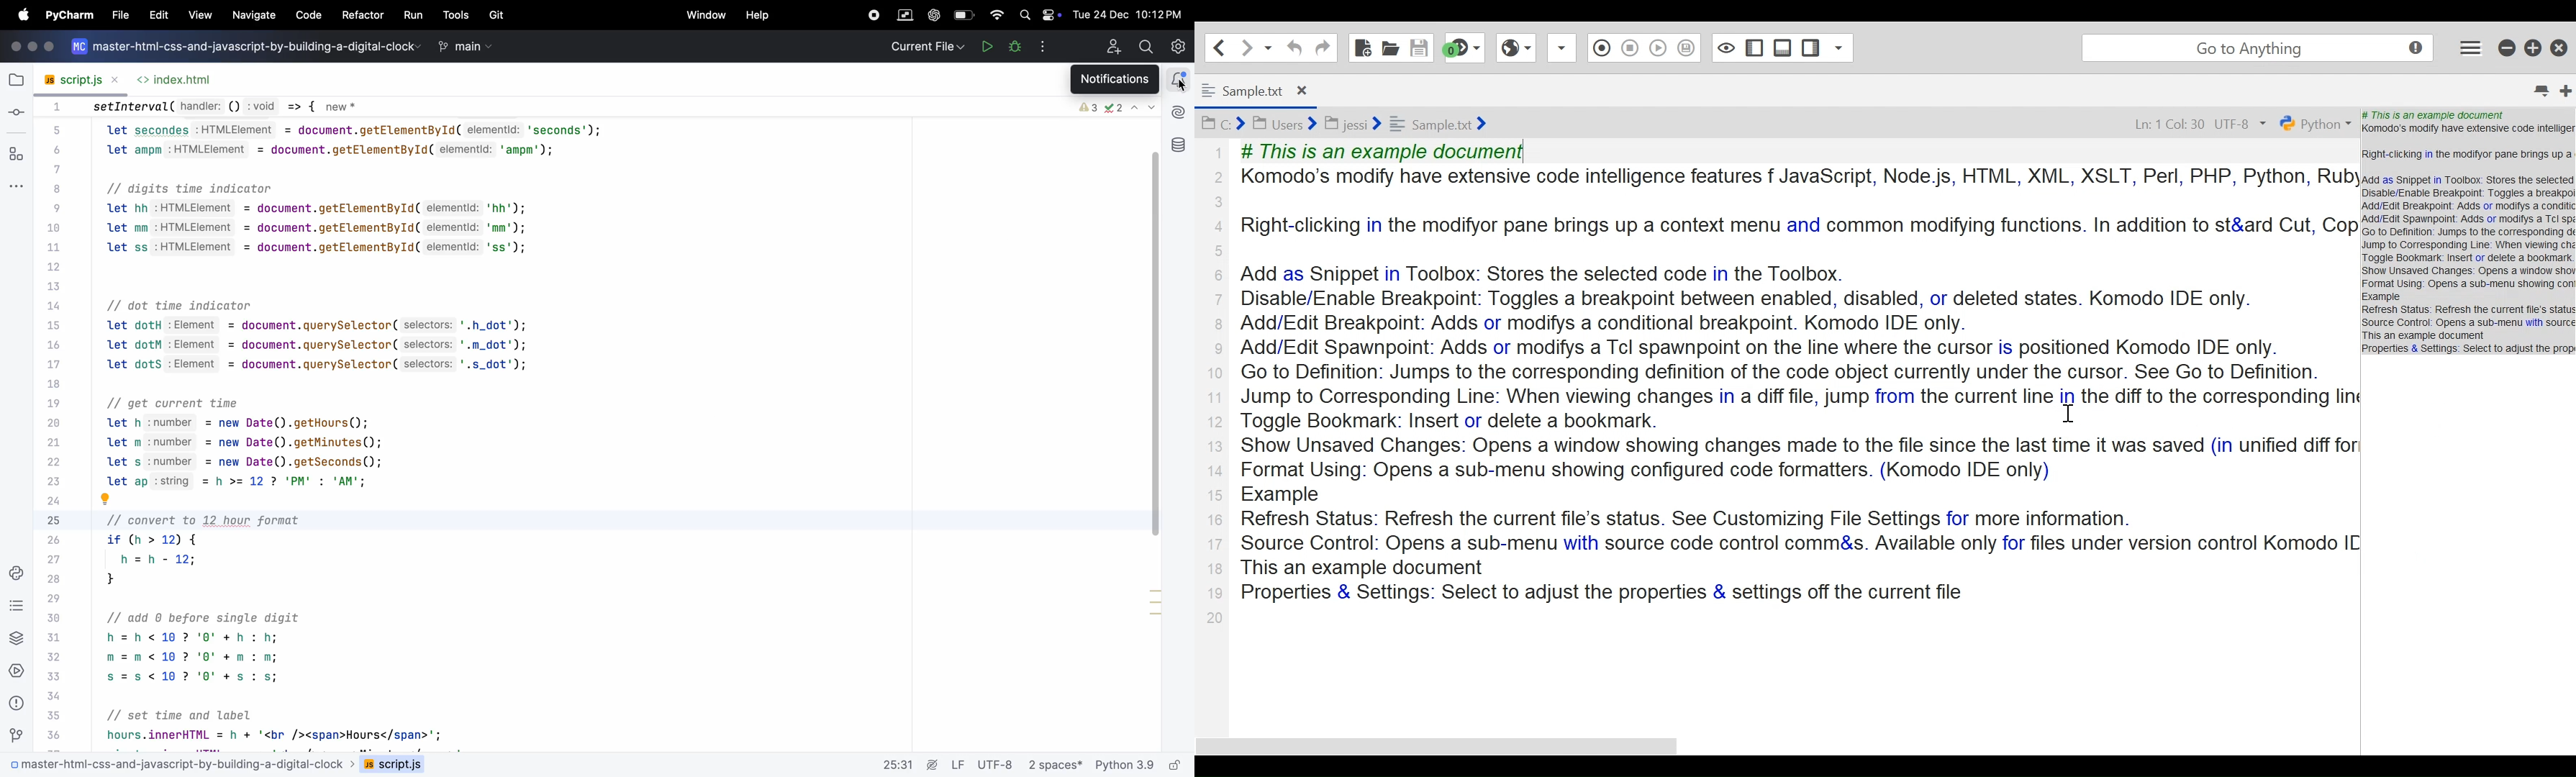  What do you see at coordinates (1112, 79) in the screenshot?
I see `notifications` at bounding box center [1112, 79].